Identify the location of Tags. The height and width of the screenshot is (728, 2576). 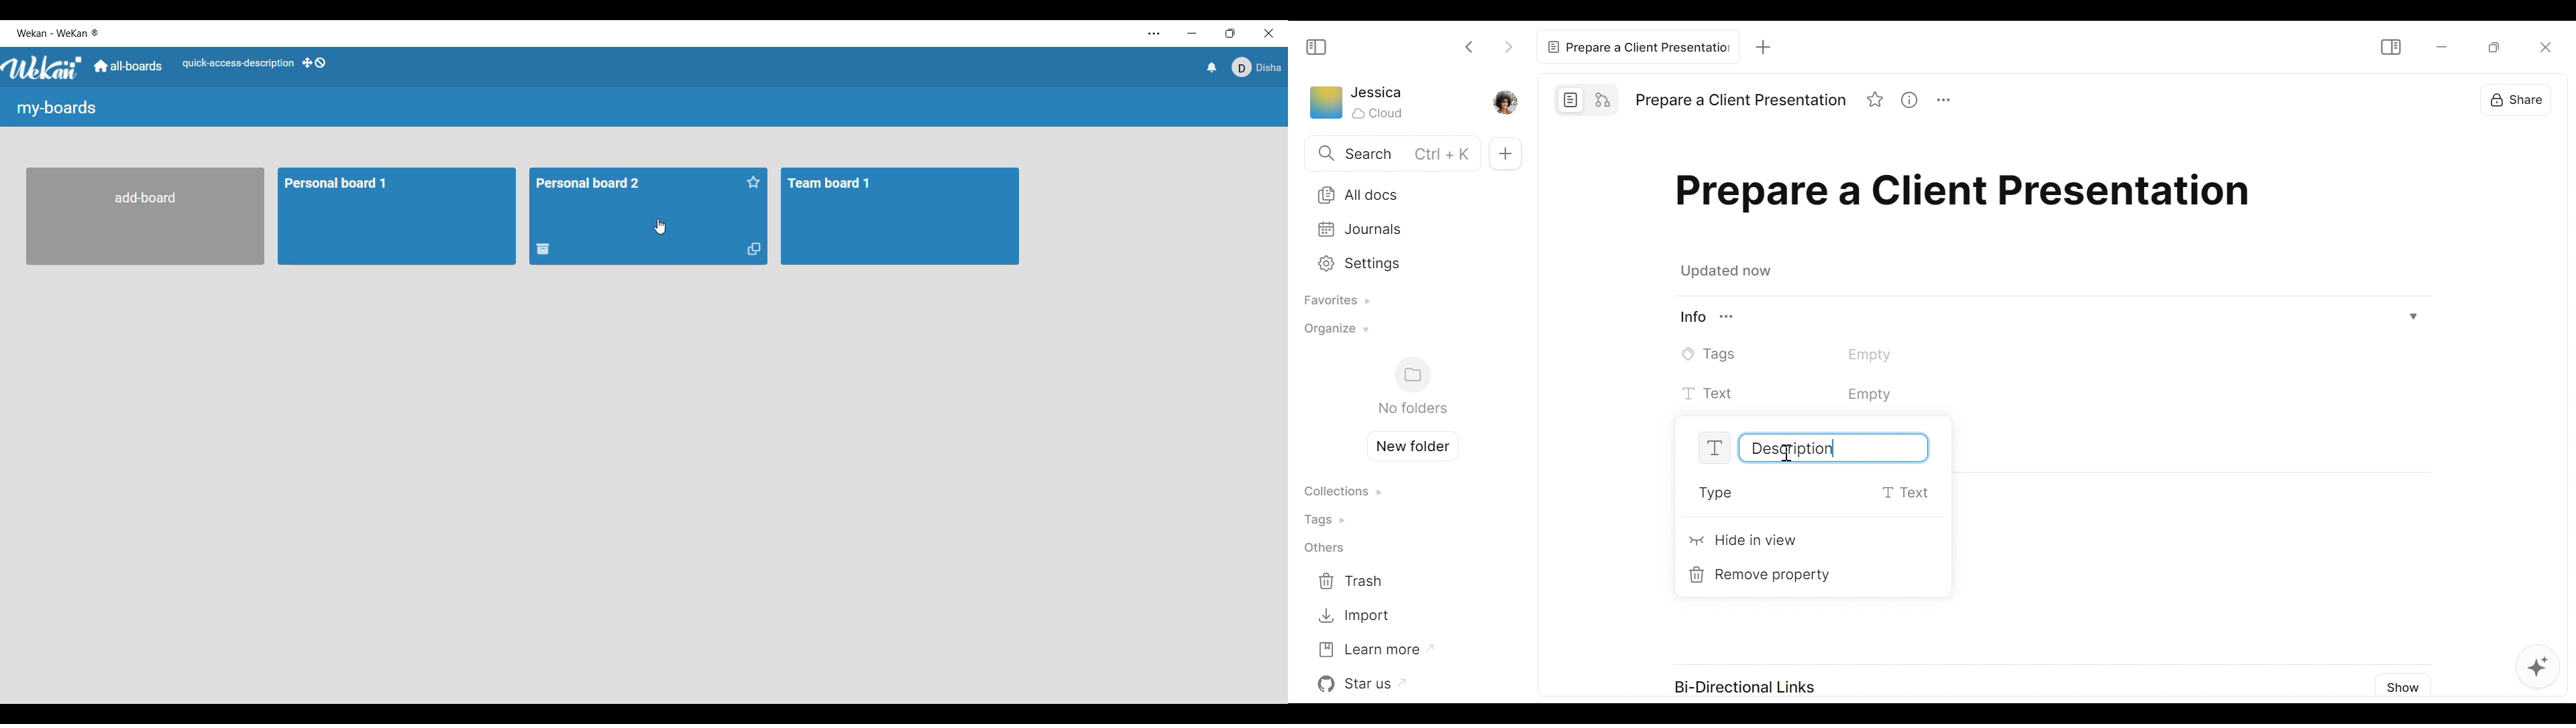
(1806, 354).